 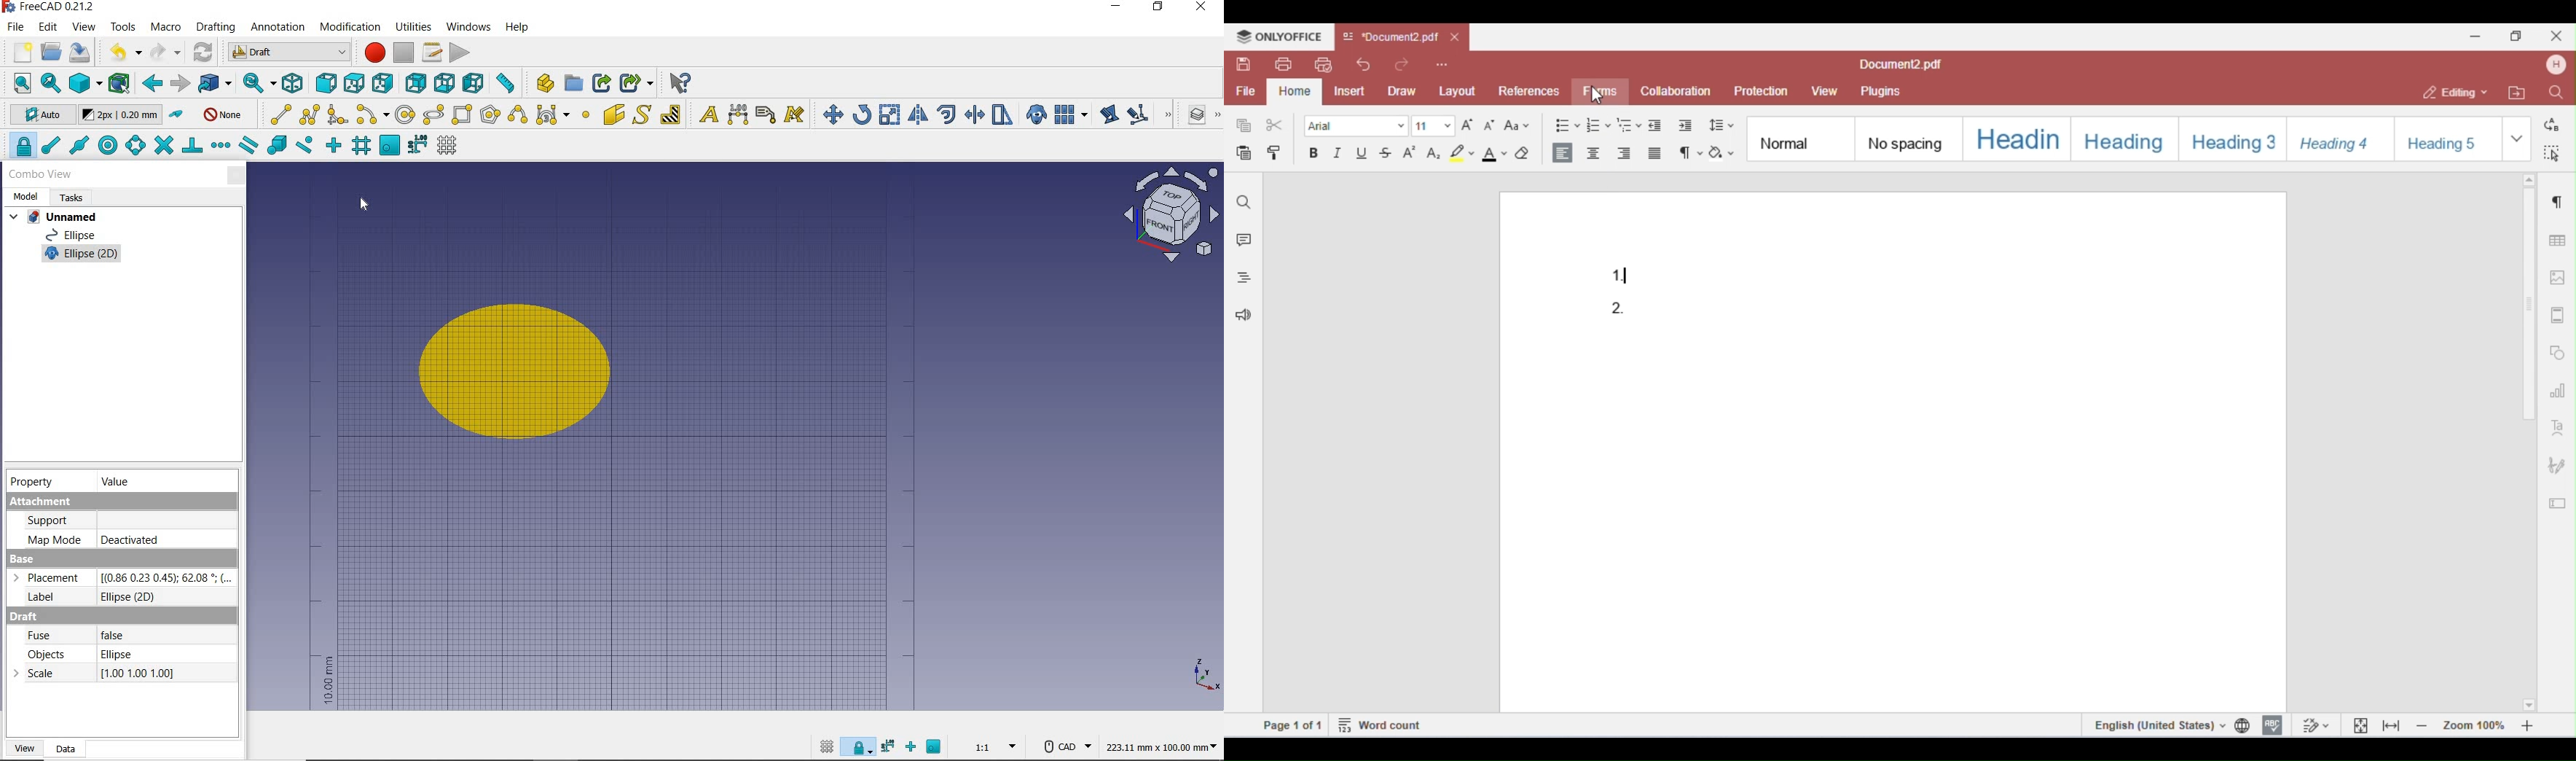 What do you see at coordinates (444, 82) in the screenshot?
I see `bottom` at bounding box center [444, 82].